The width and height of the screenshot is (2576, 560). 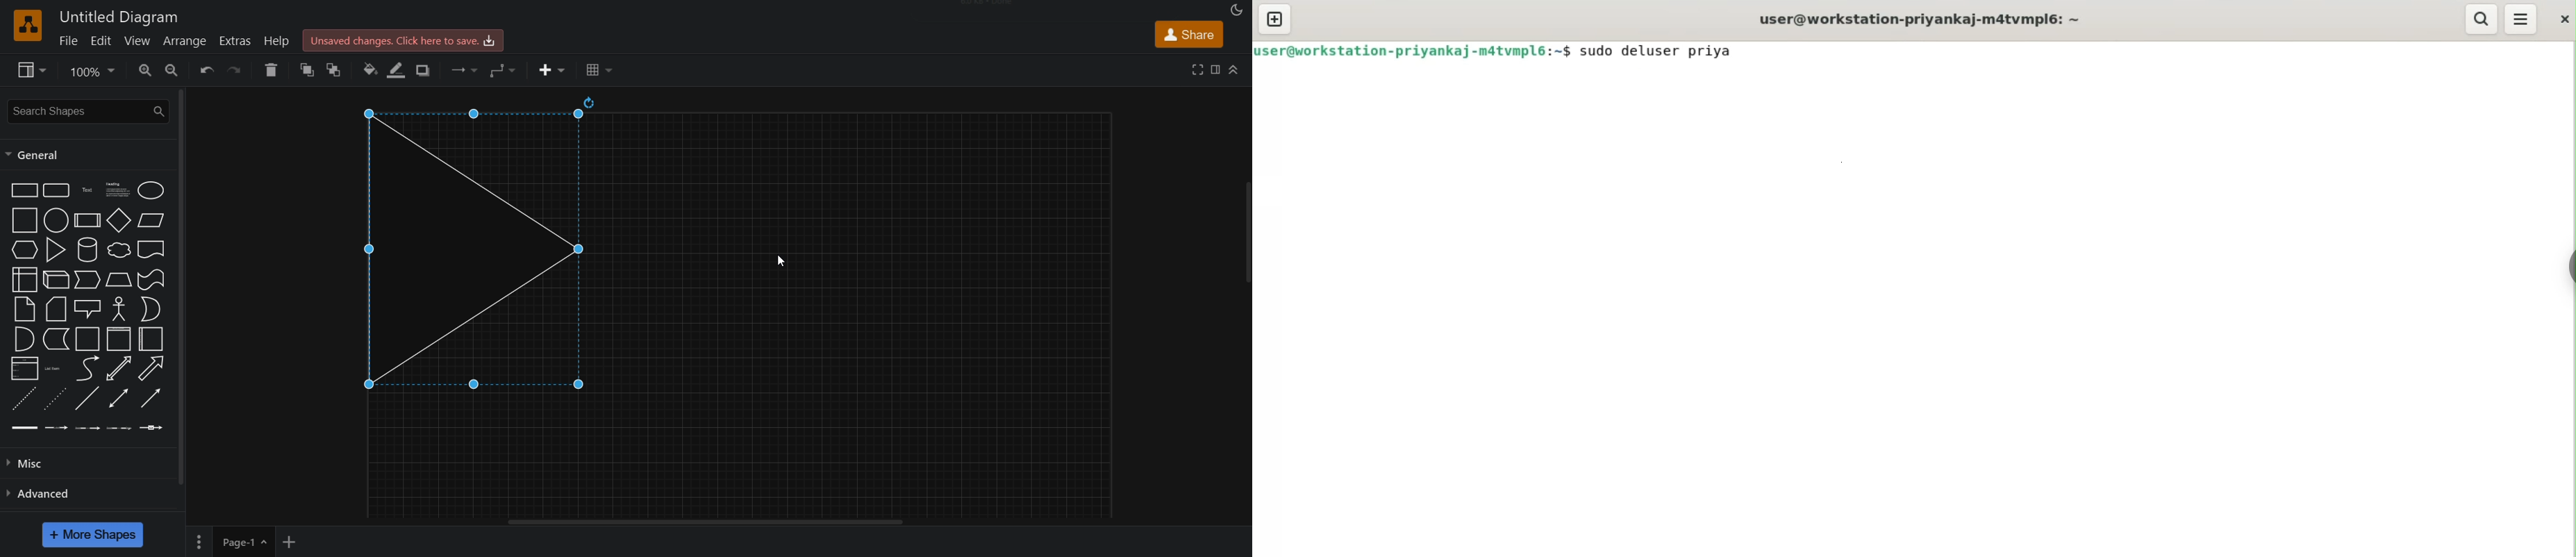 What do you see at coordinates (502, 70) in the screenshot?
I see `waypoints` at bounding box center [502, 70].